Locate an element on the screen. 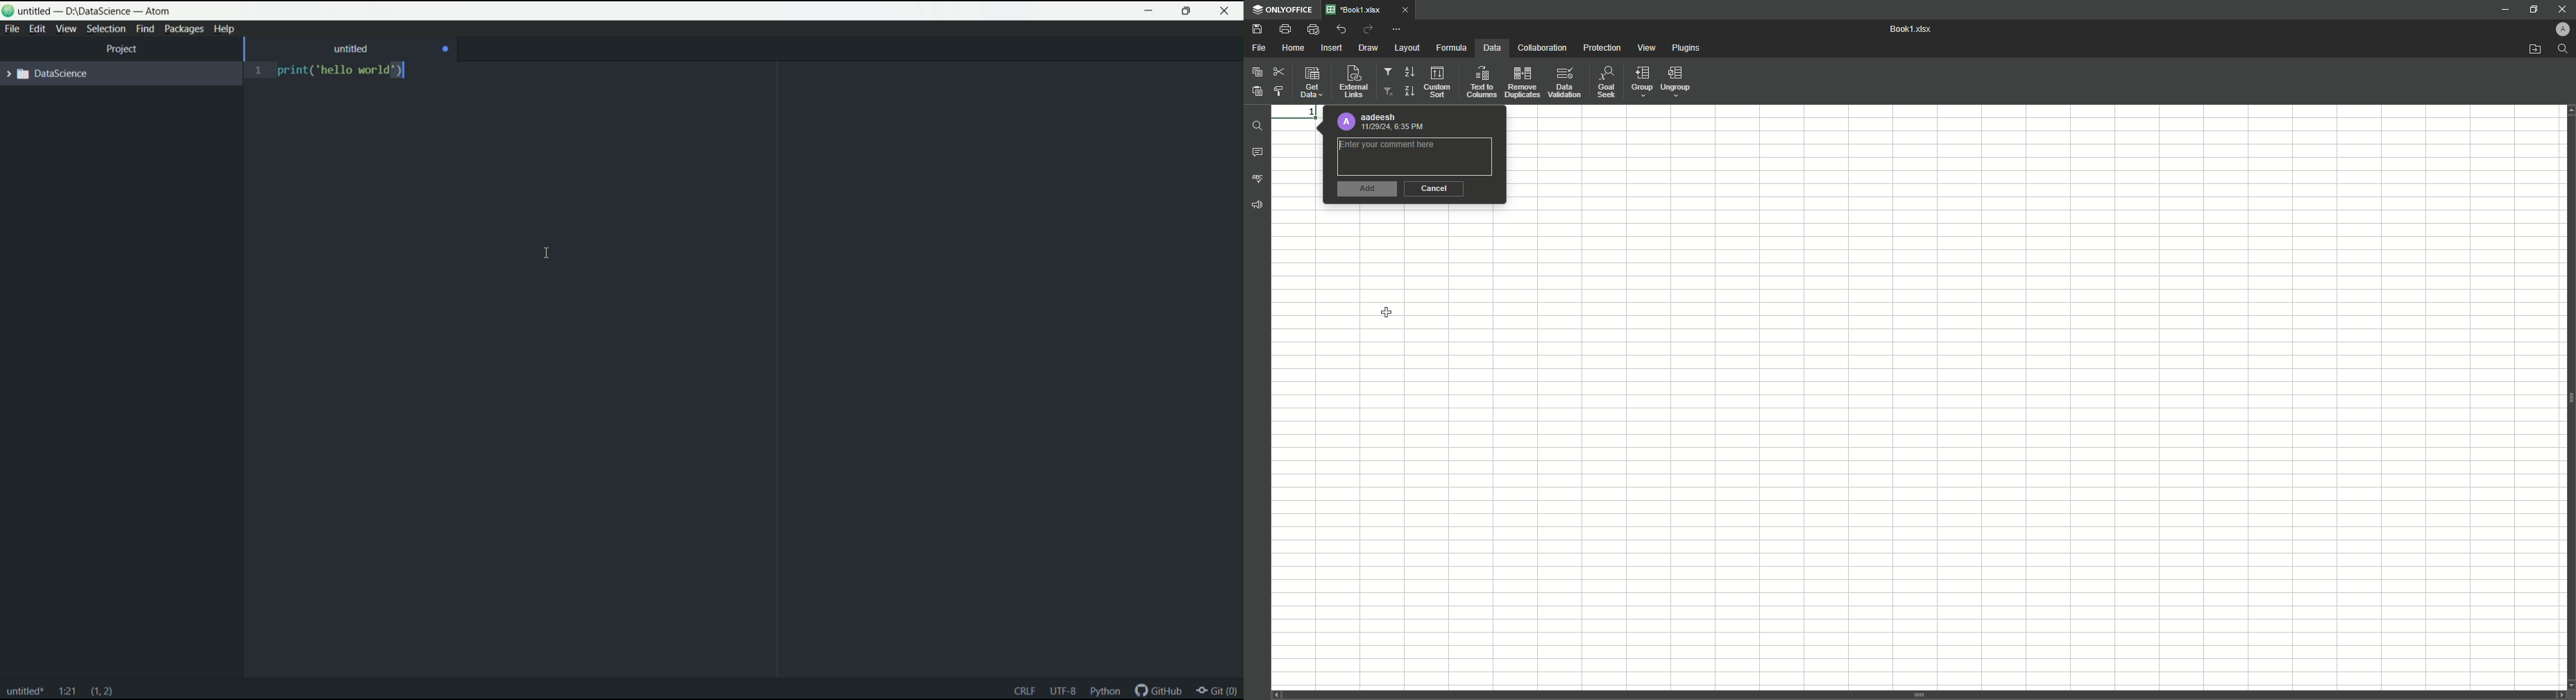 Image resolution: width=2576 pixels, height=700 pixels. File is located at coordinates (1260, 48).